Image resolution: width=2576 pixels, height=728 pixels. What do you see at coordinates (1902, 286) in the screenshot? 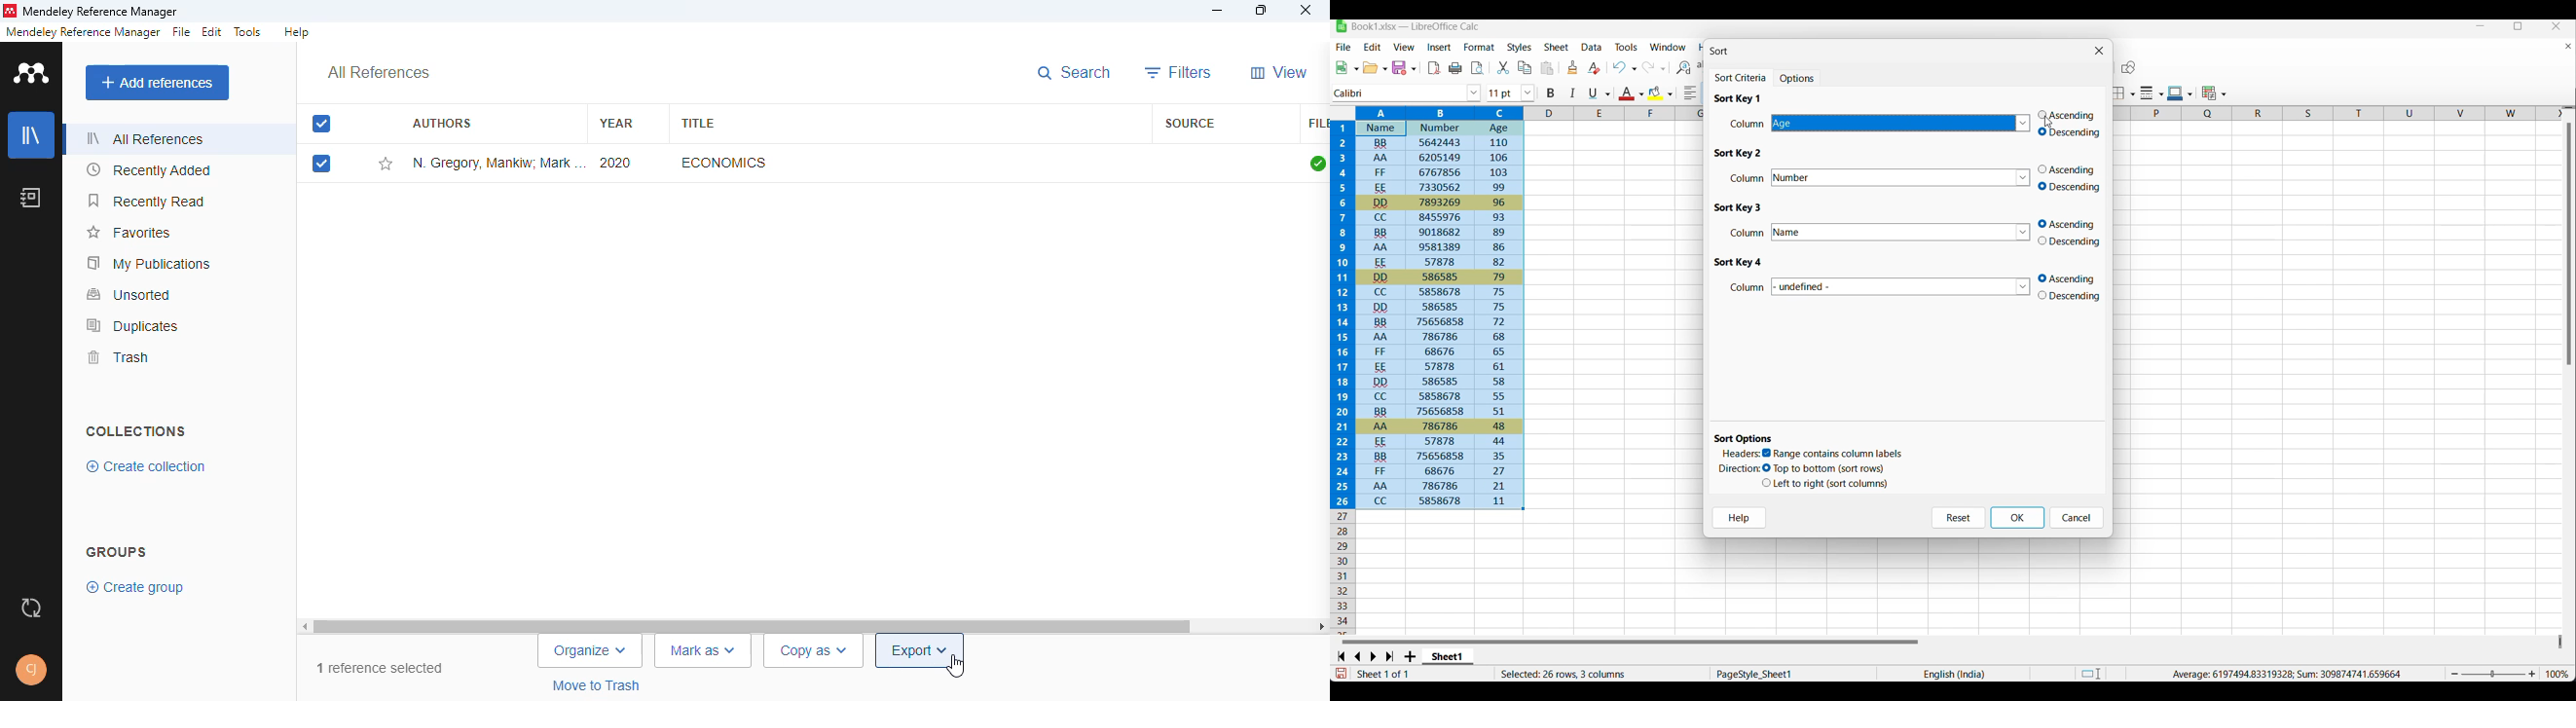
I see `column name` at bounding box center [1902, 286].